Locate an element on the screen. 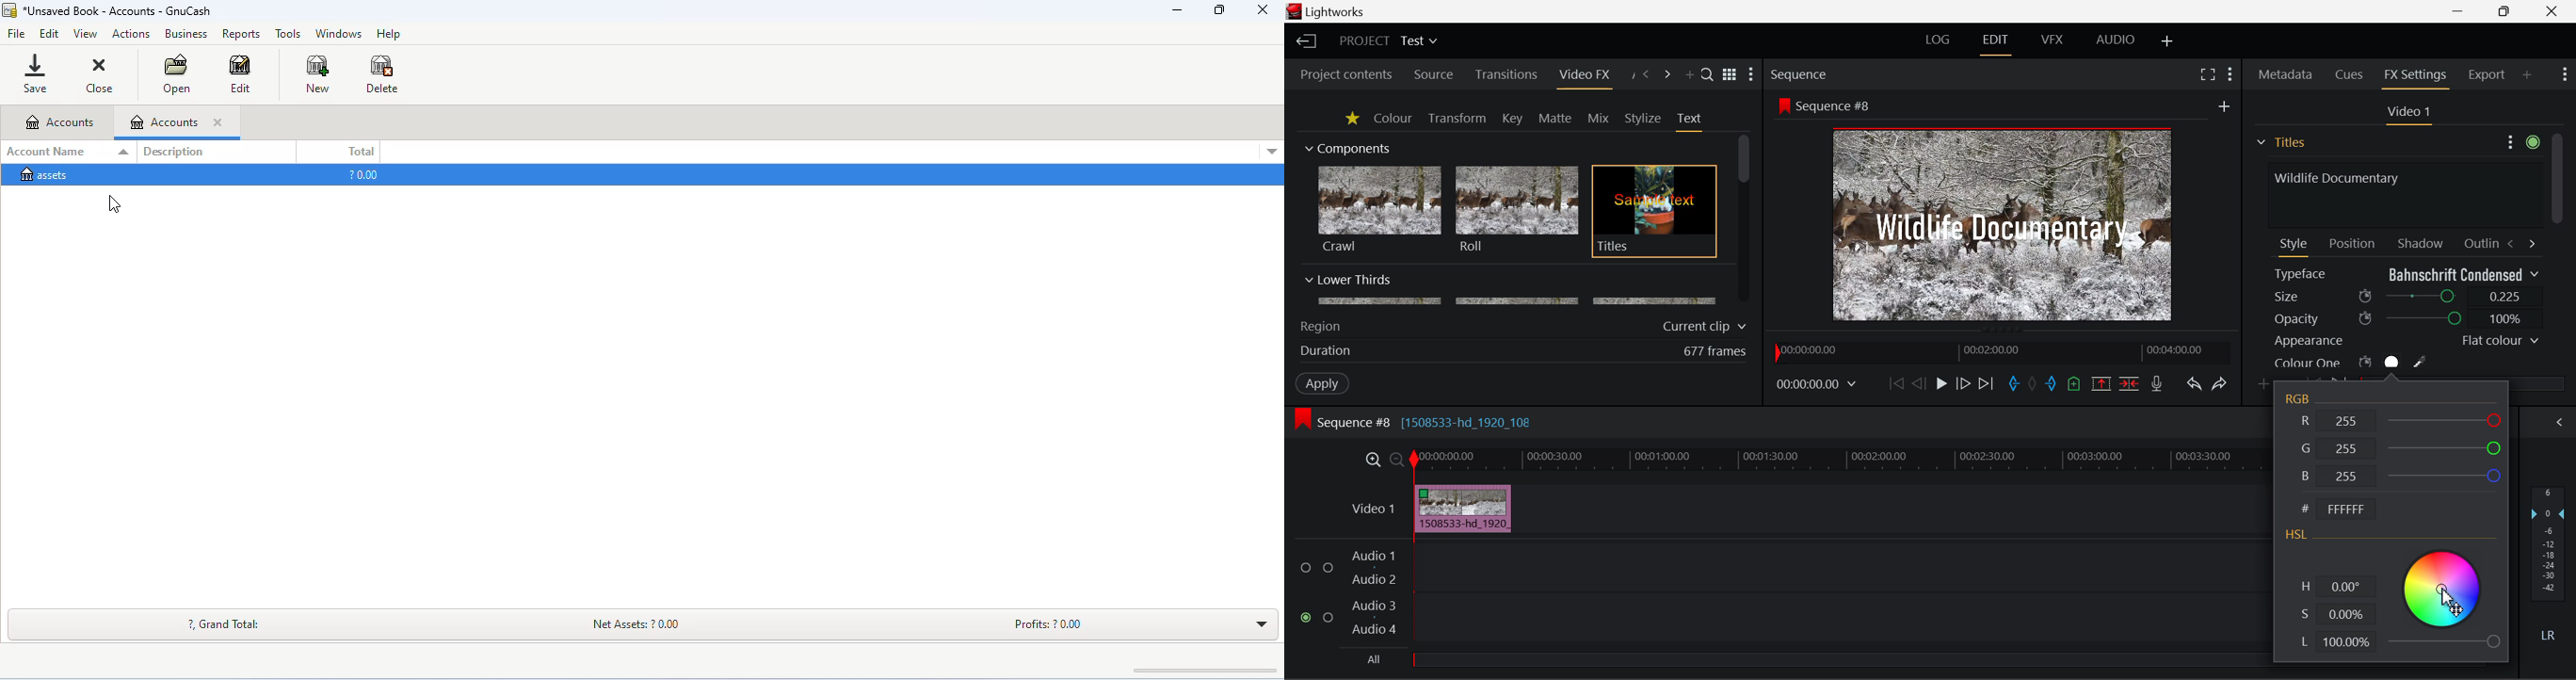  icon is located at coordinates (1302, 419).